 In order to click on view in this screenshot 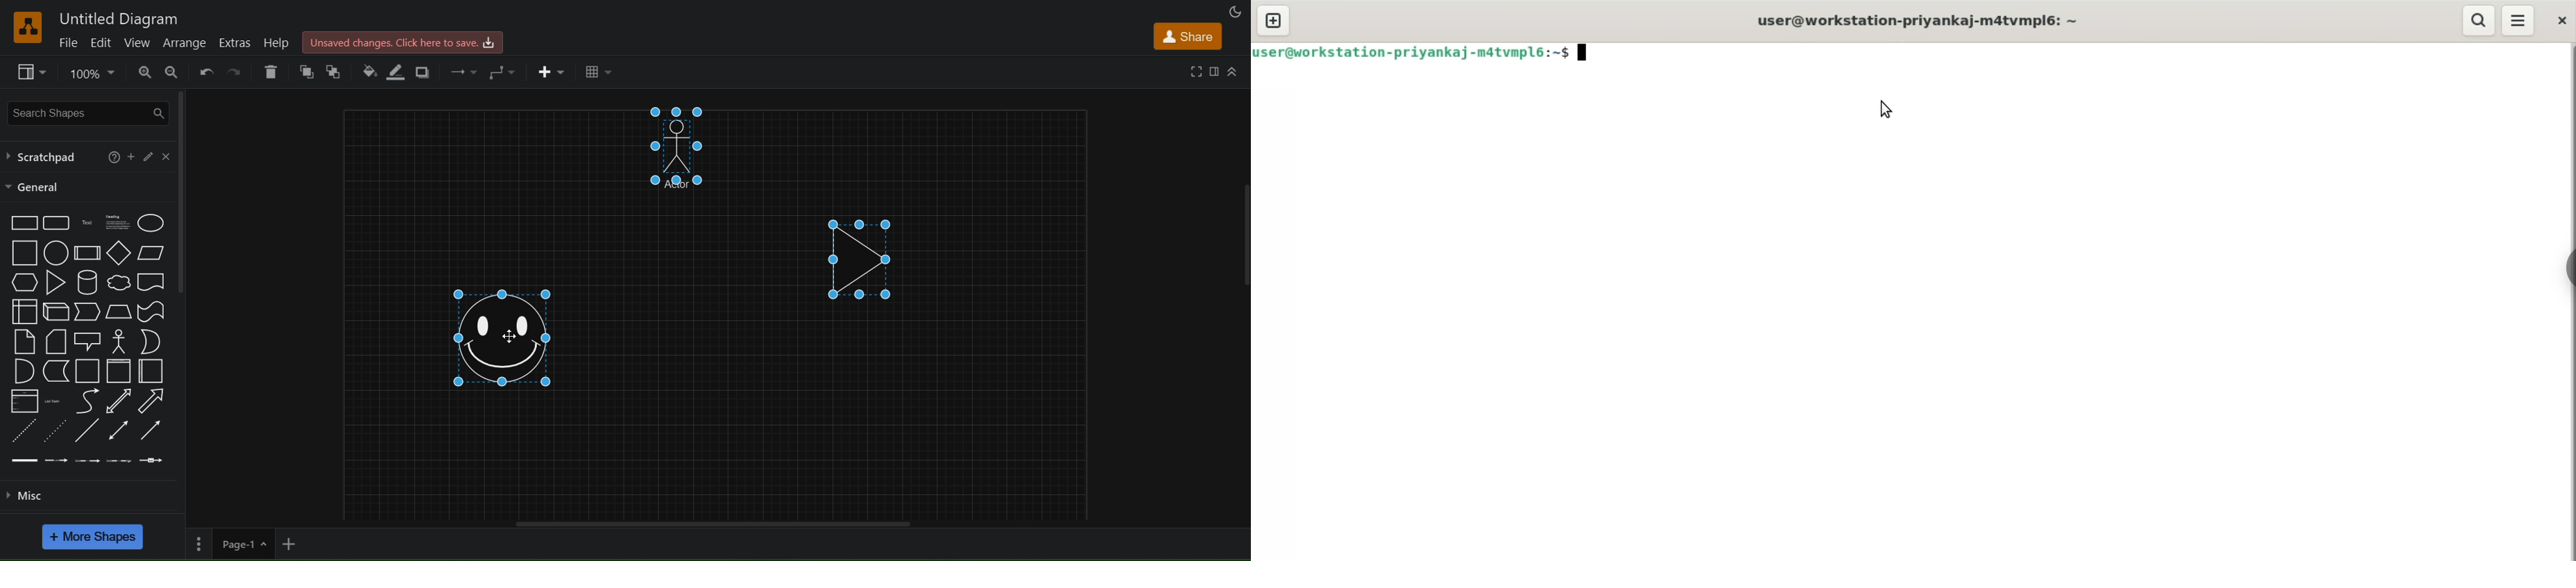, I will do `click(137, 42)`.